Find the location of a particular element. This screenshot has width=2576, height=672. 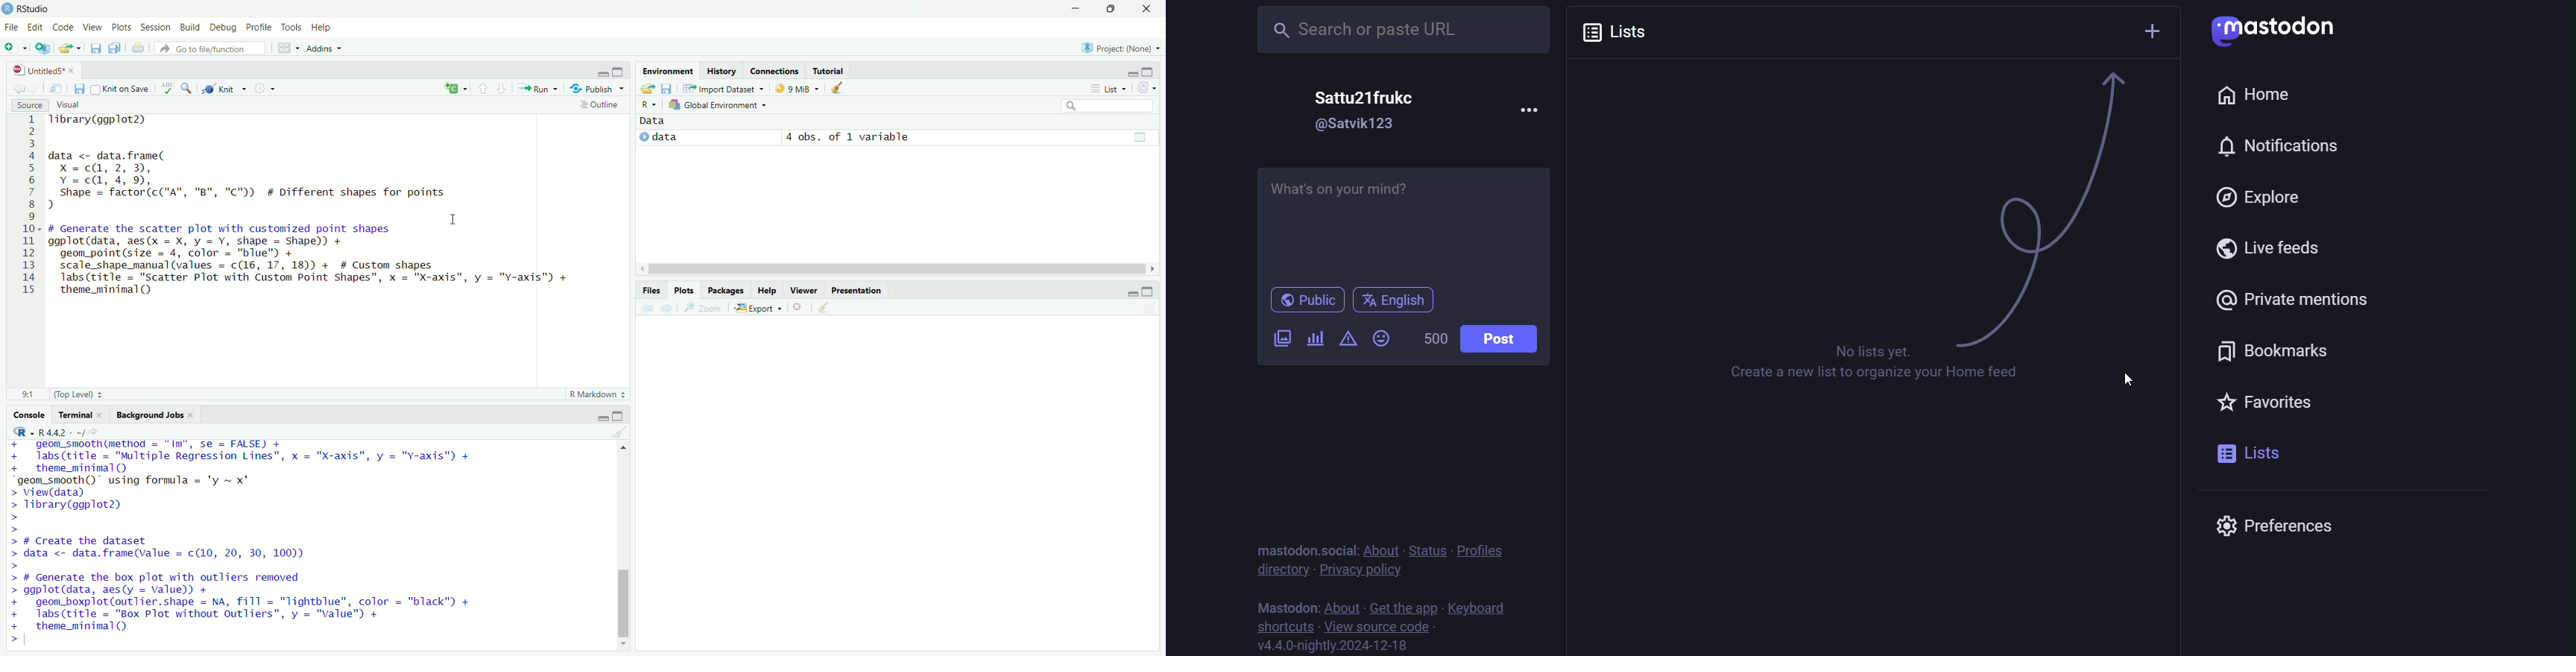

R is located at coordinates (649, 106).